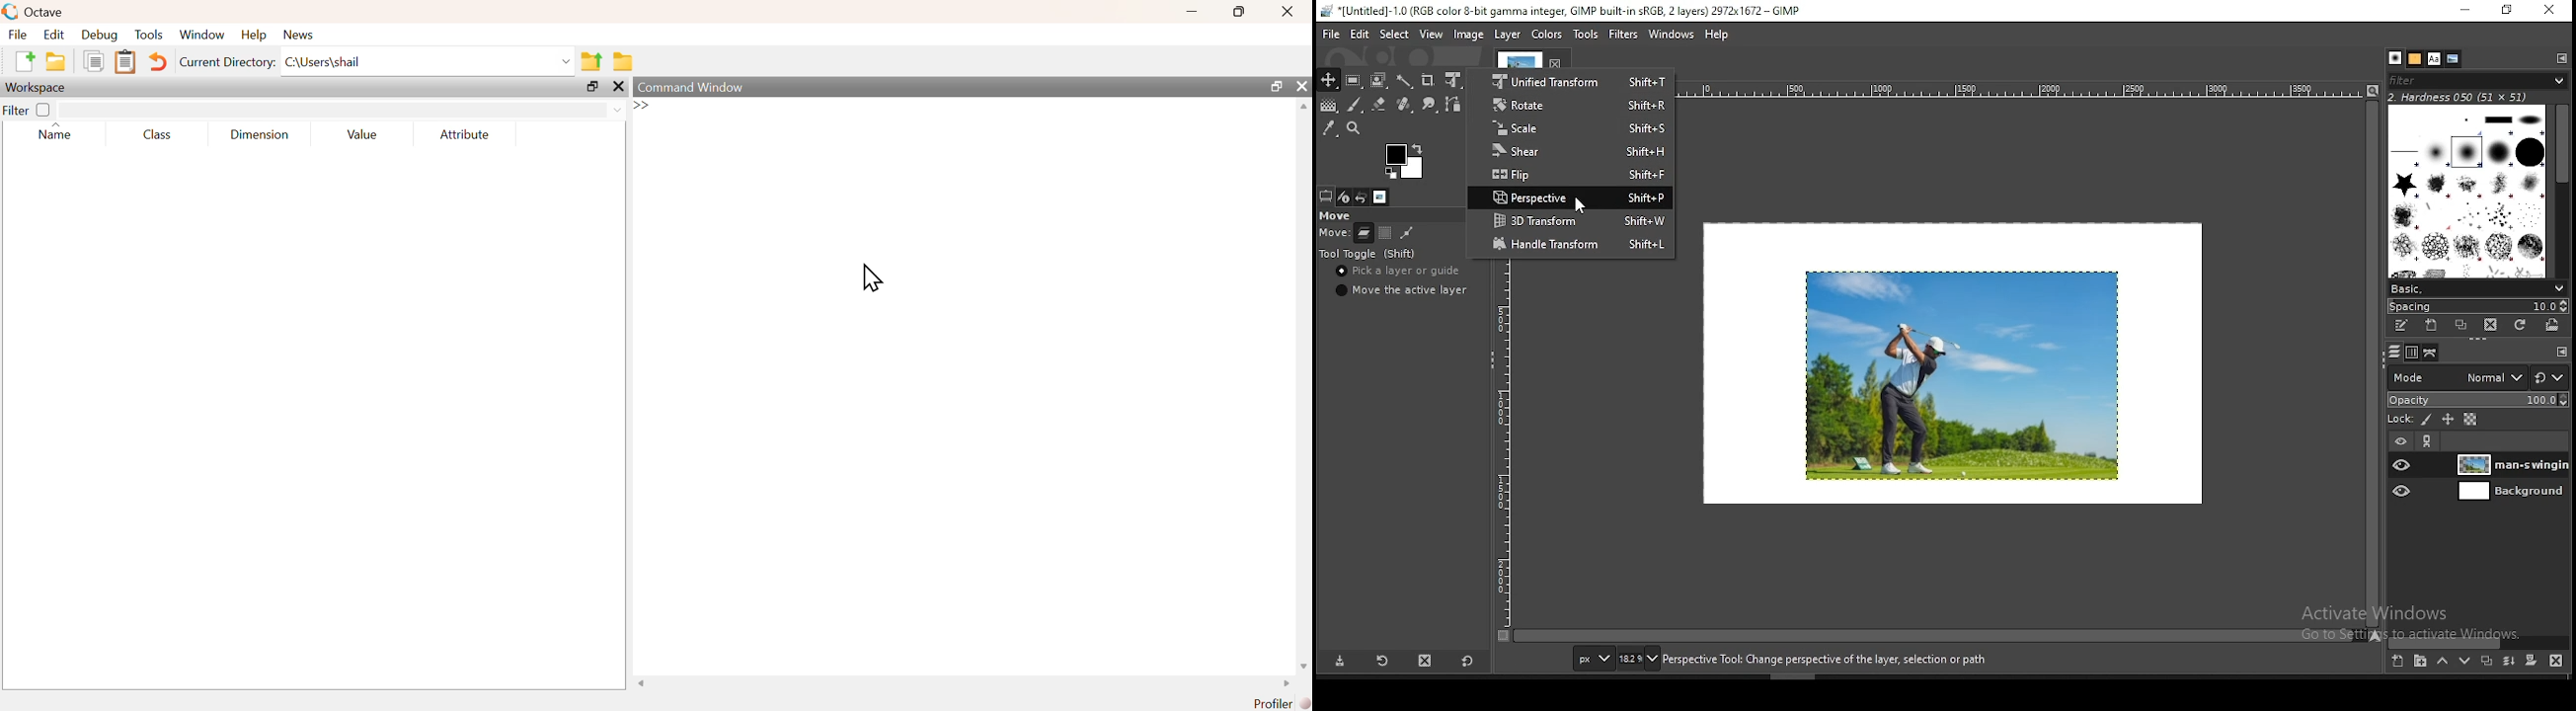 This screenshot has height=728, width=2576. What do you see at coordinates (2401, 420) in the screenshot?
I see `lock` at bounding box center [2401, 420].